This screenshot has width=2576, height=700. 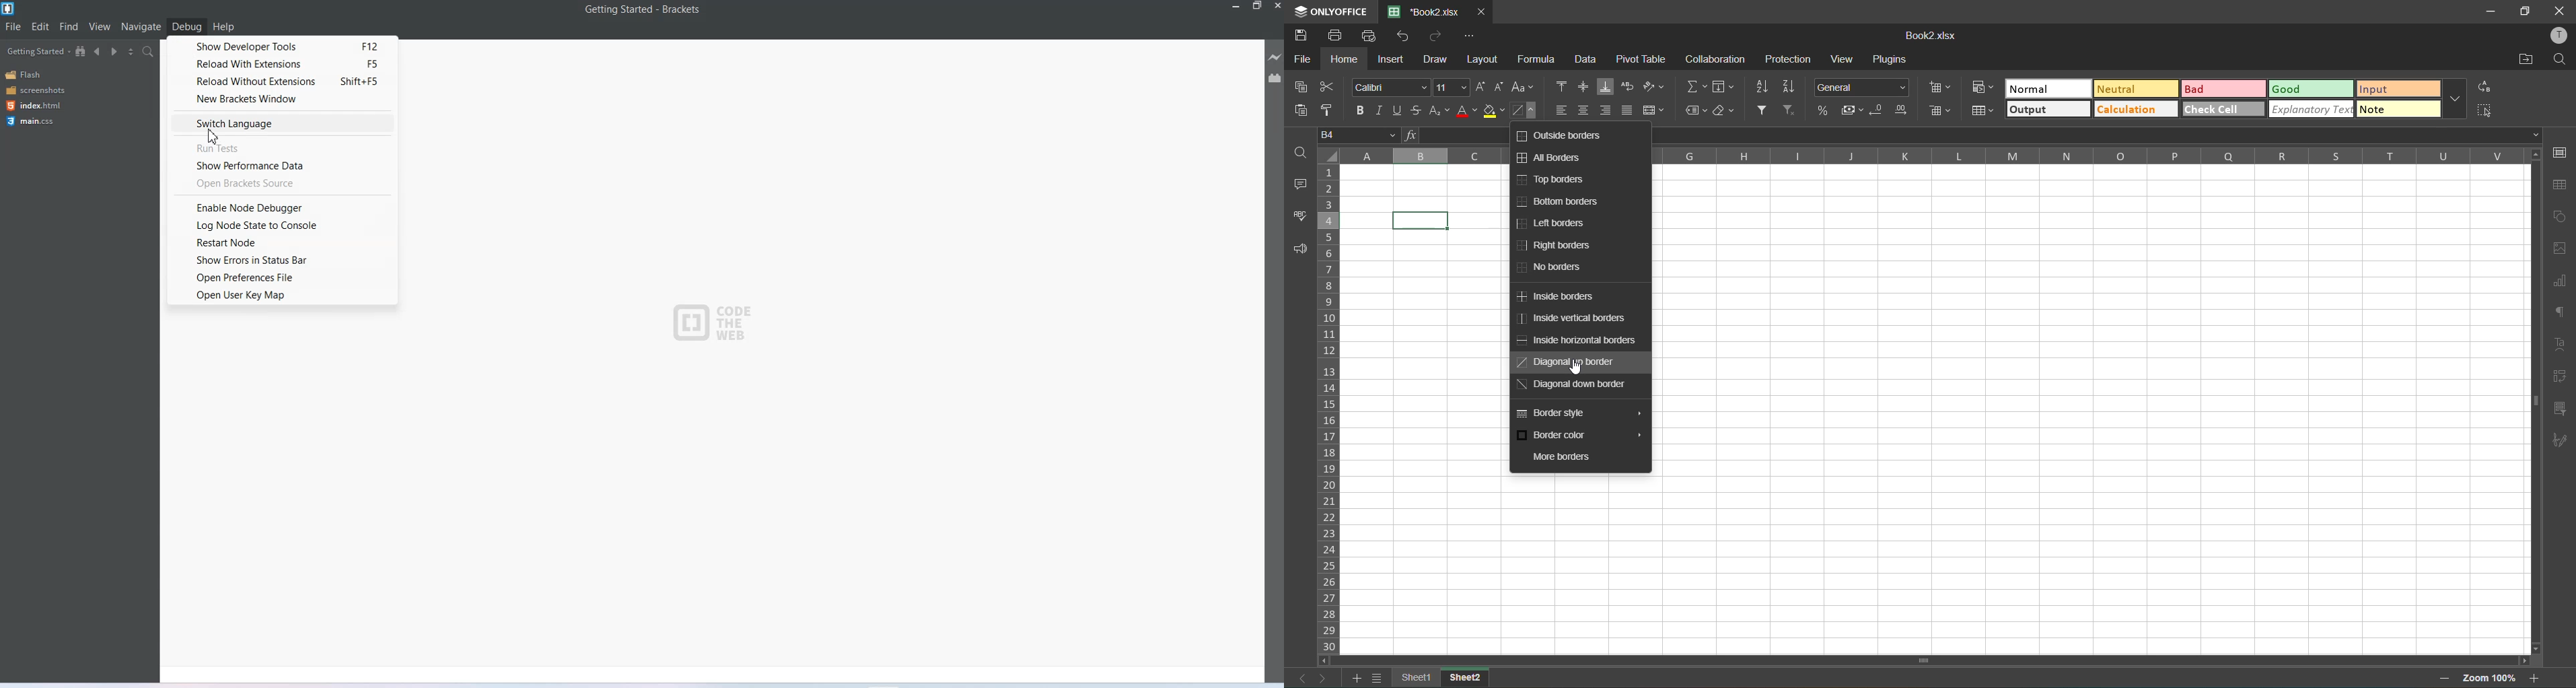 What do you see at coordinates (131, 52) in the screenshot?
I see `Split the editor vertically and horizontally` at bounding box center [131, 52].